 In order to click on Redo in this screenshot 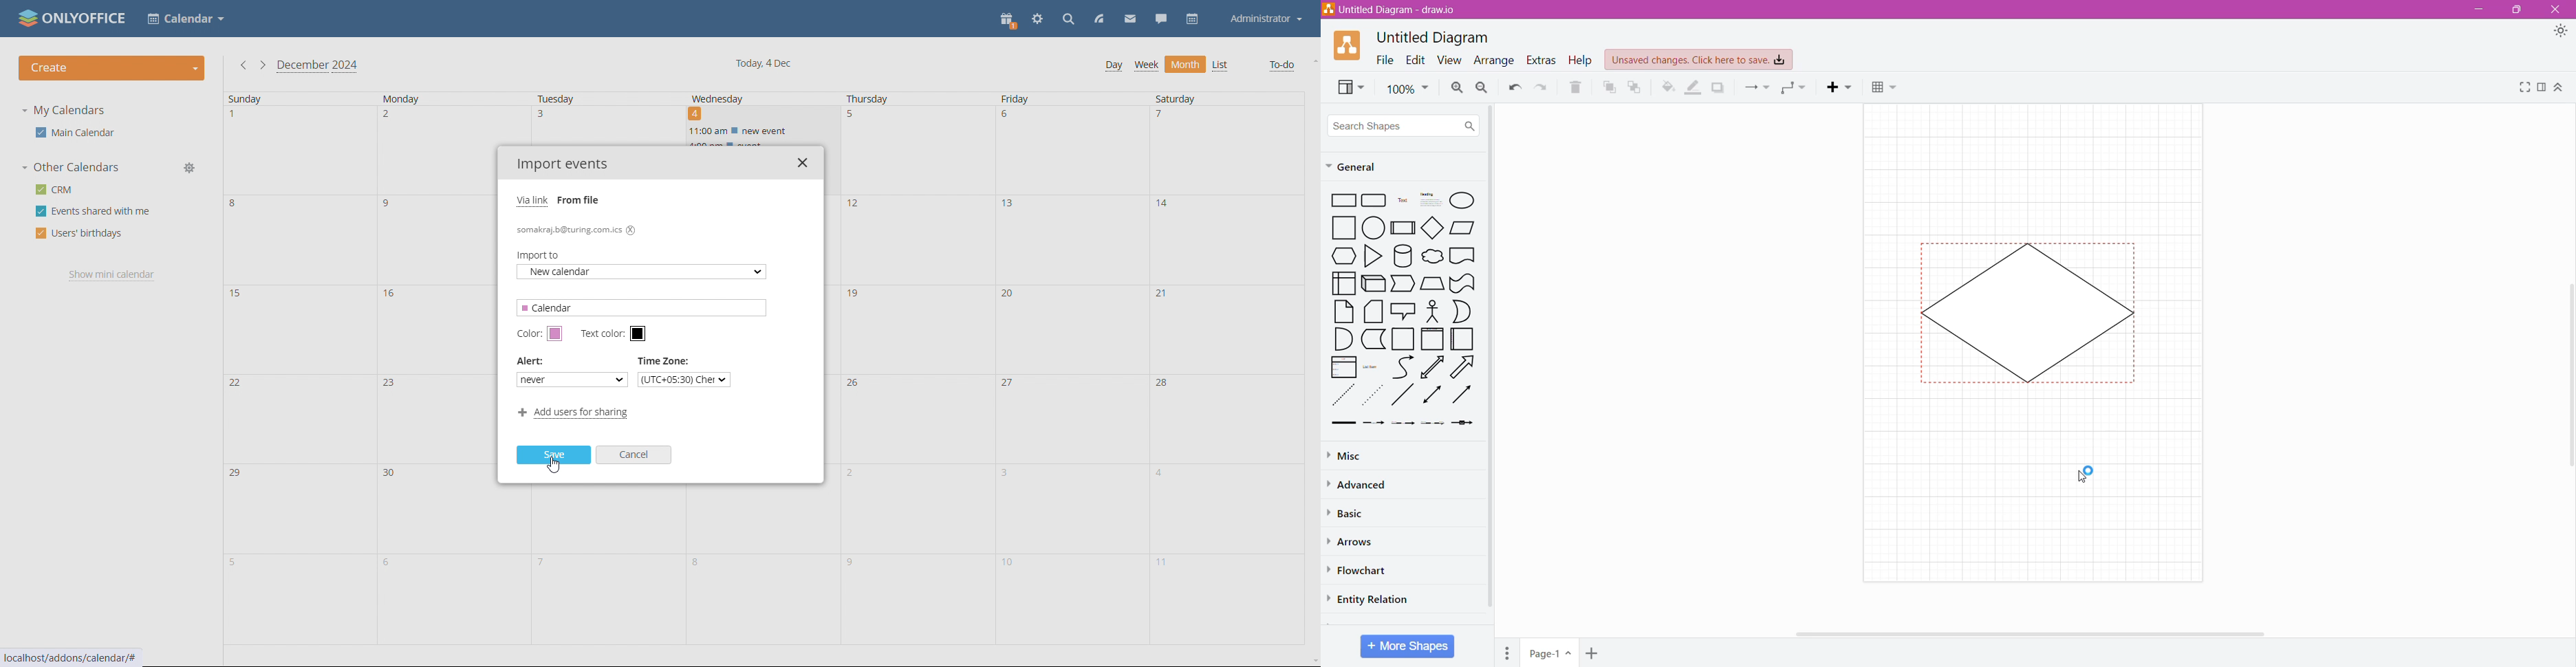, I will do `click(1540, 88)`.